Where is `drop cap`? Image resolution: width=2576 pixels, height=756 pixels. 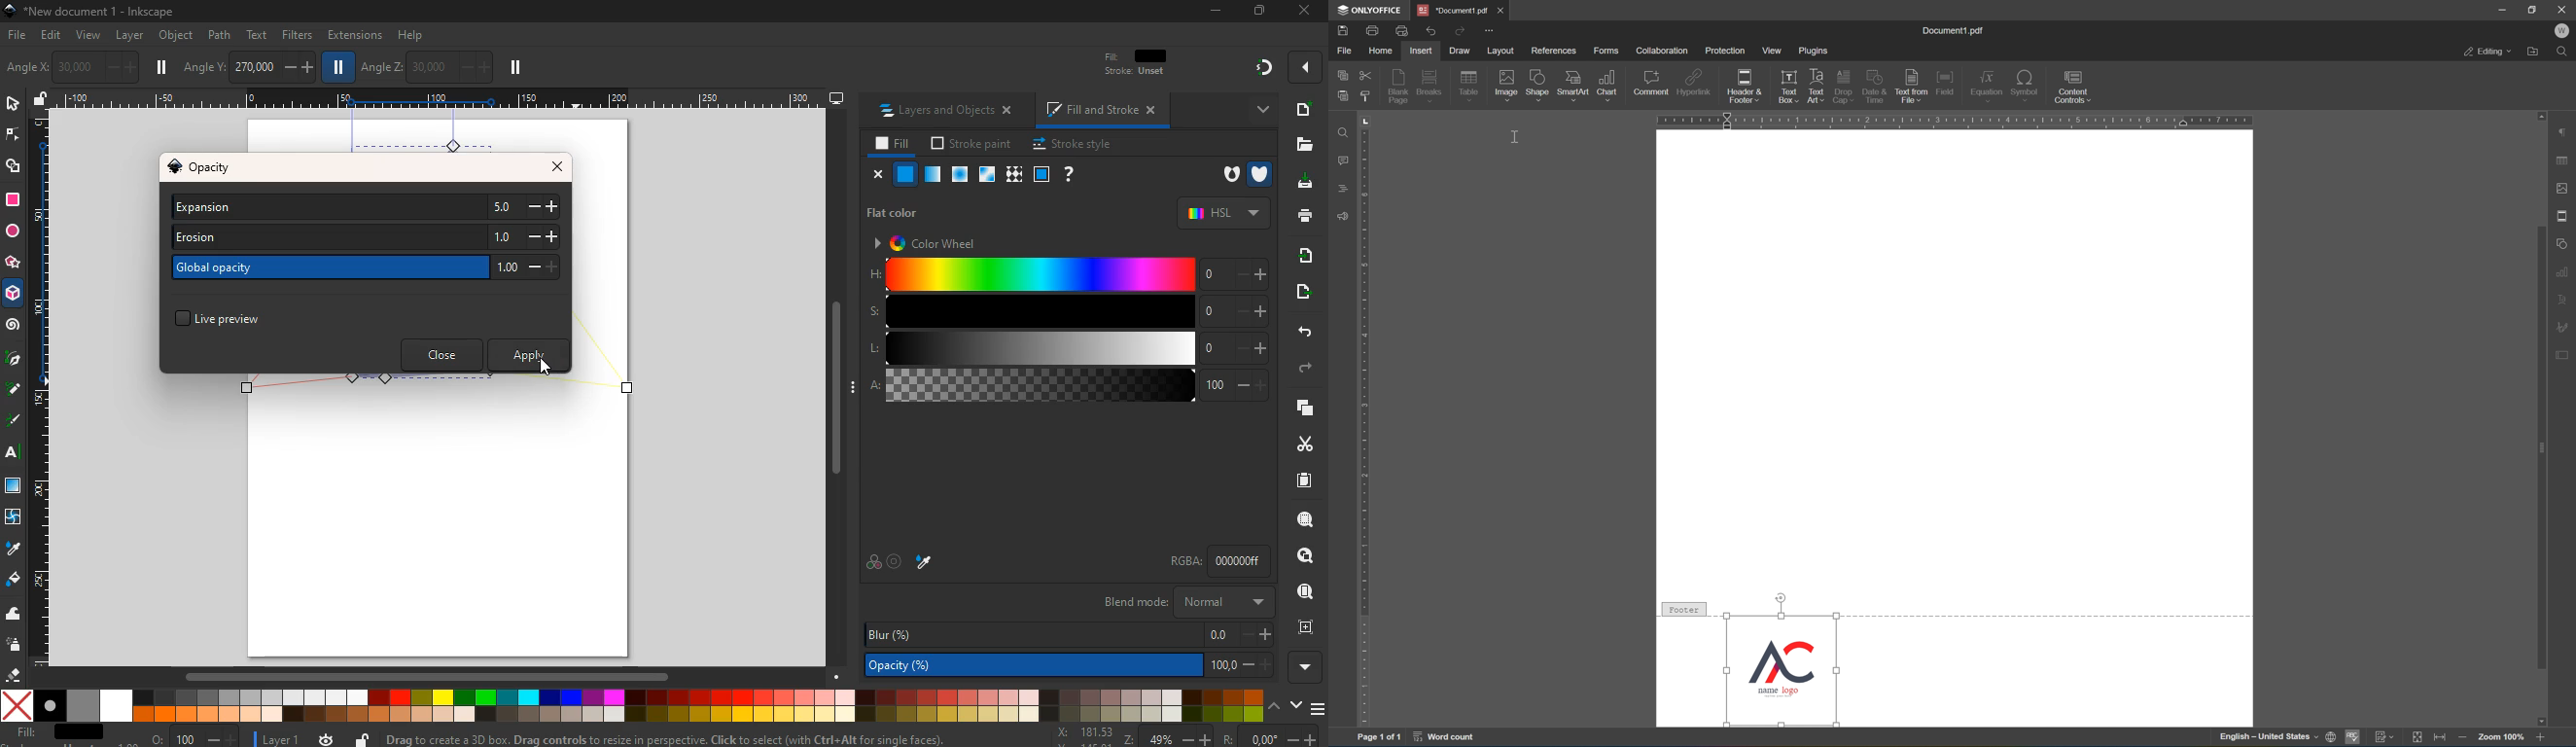 drop cap is located at coordinates (1845, 78).